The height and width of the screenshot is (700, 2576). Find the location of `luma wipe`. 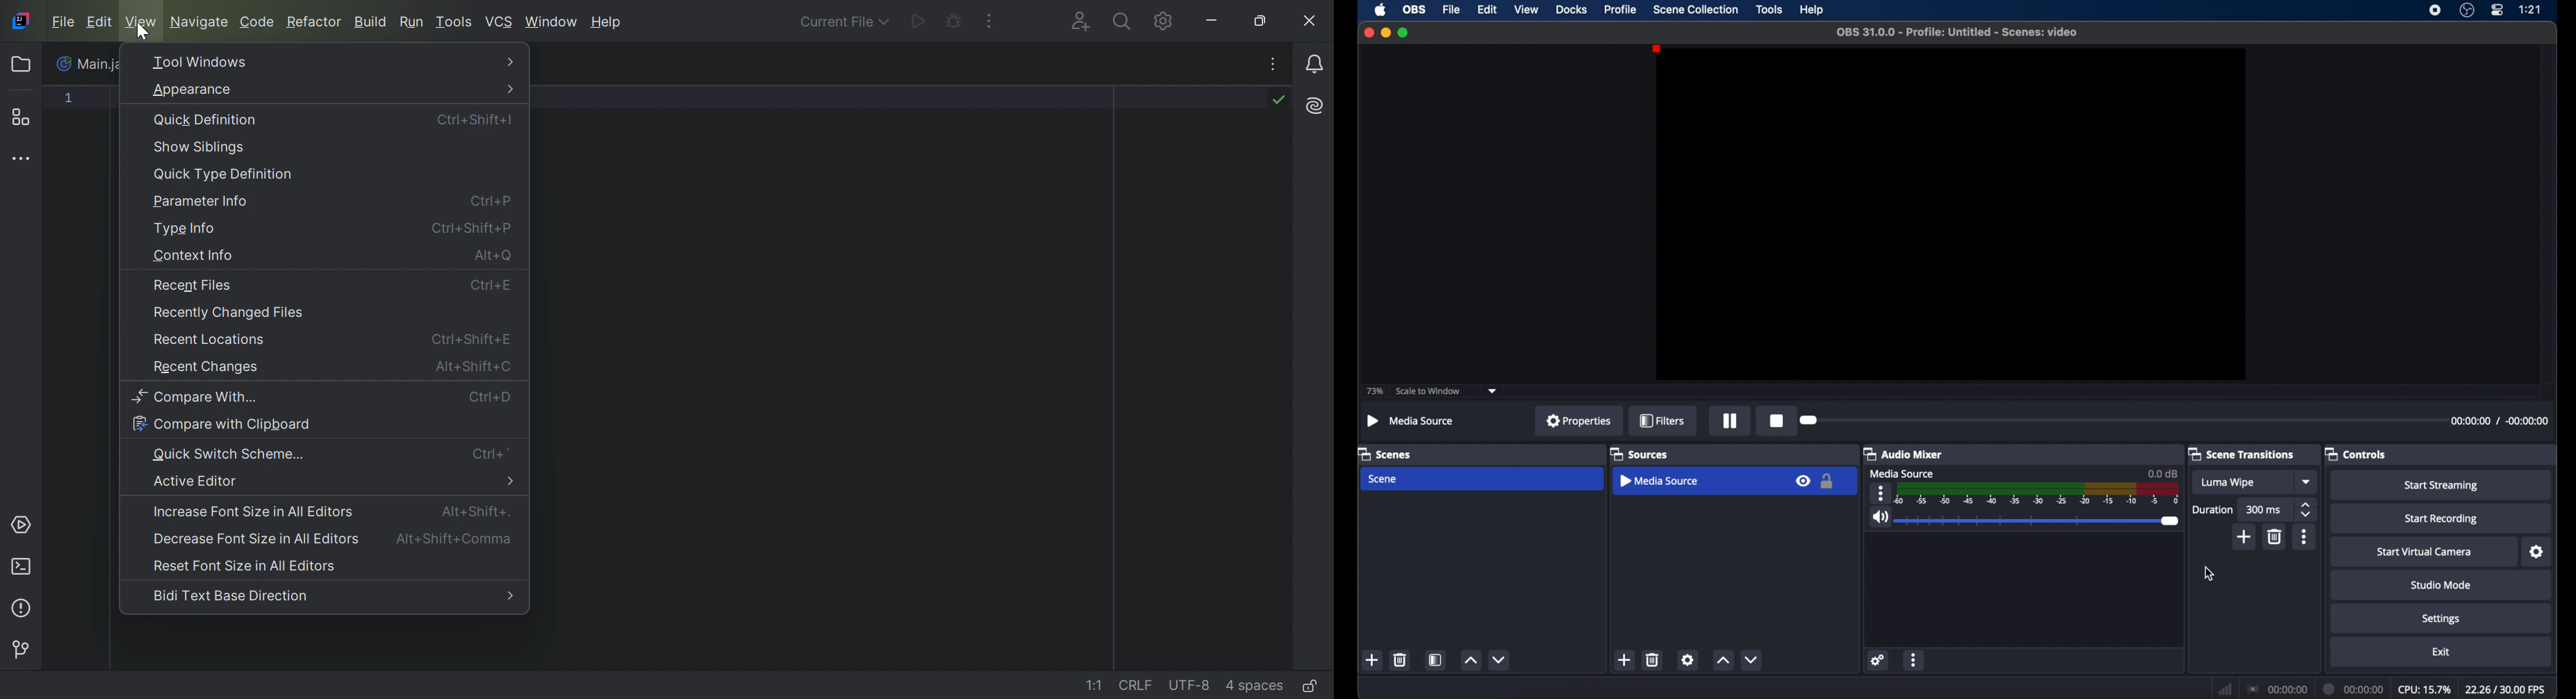

luma wipe is located at coordinates (2228, 482).